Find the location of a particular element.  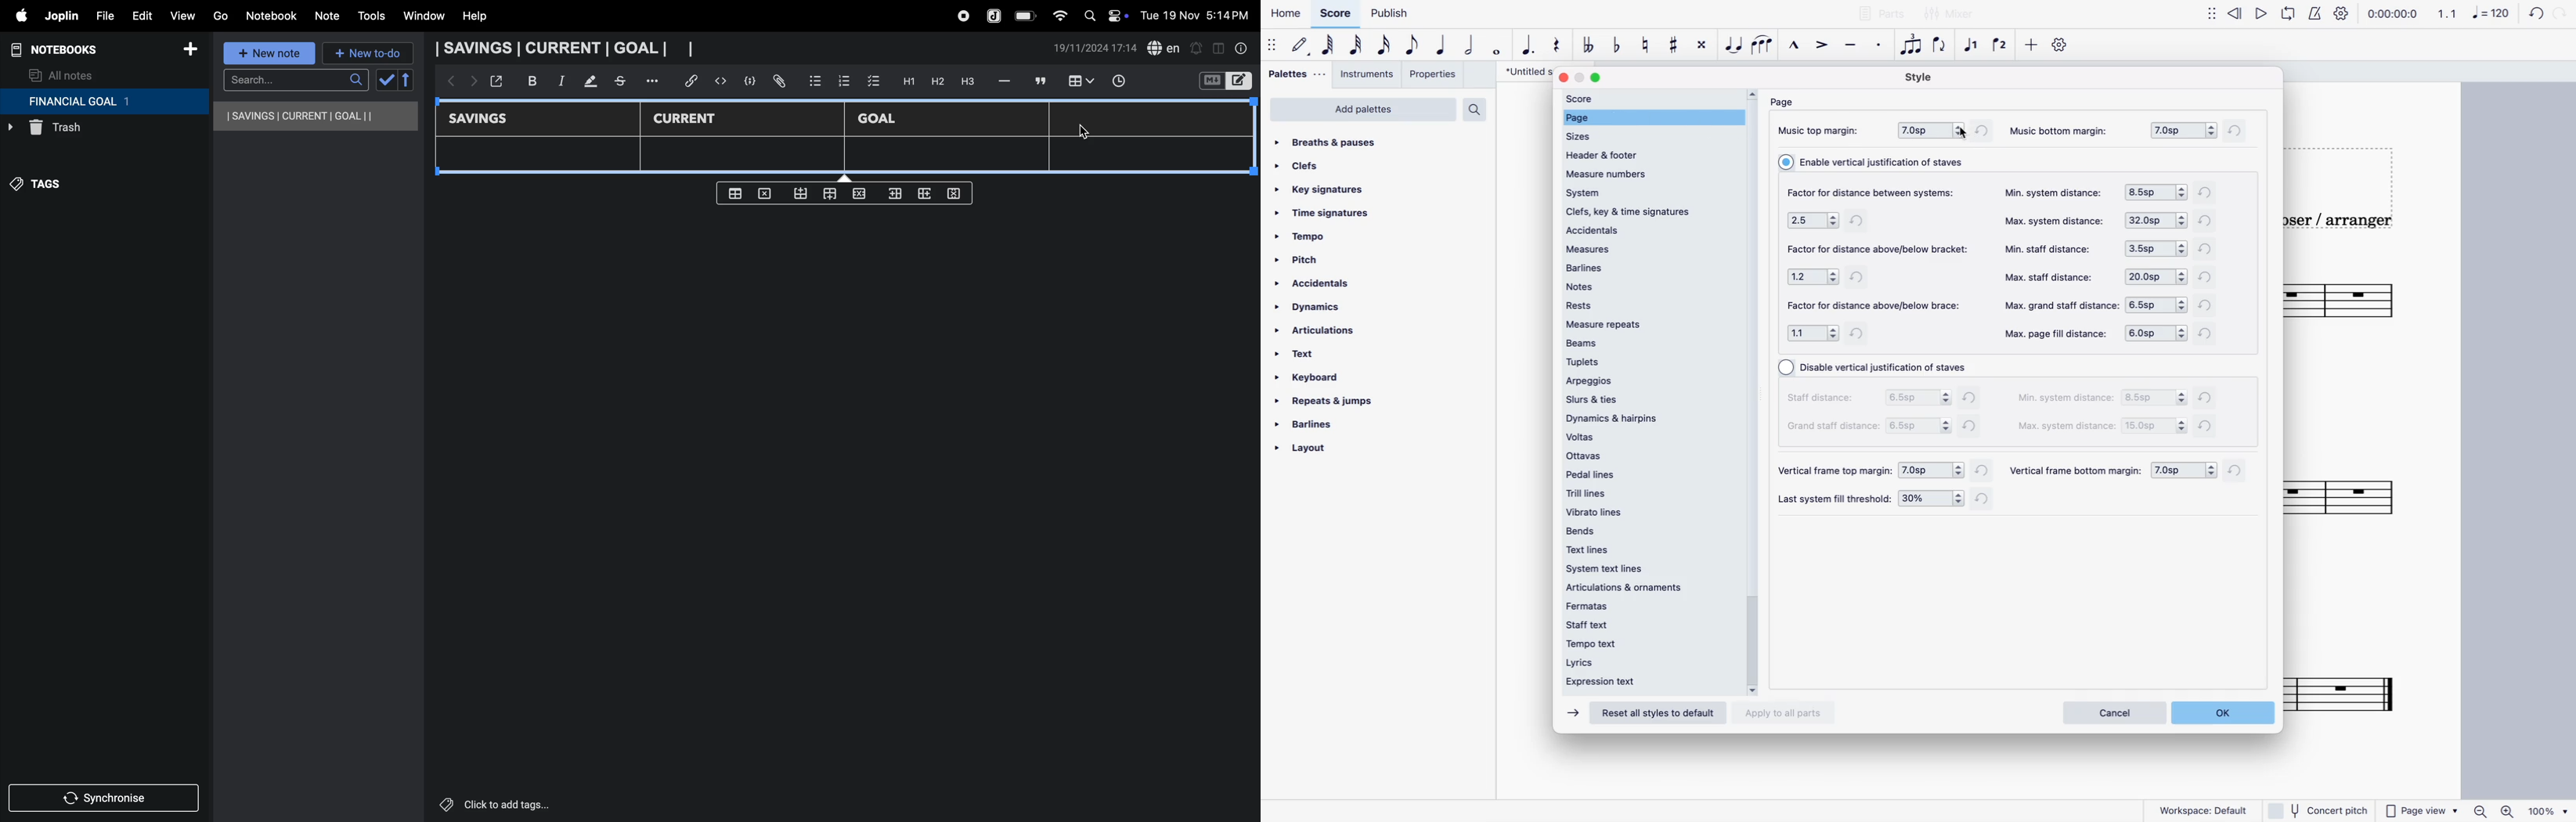

Note 120 is located at coordinates (2494, 16).